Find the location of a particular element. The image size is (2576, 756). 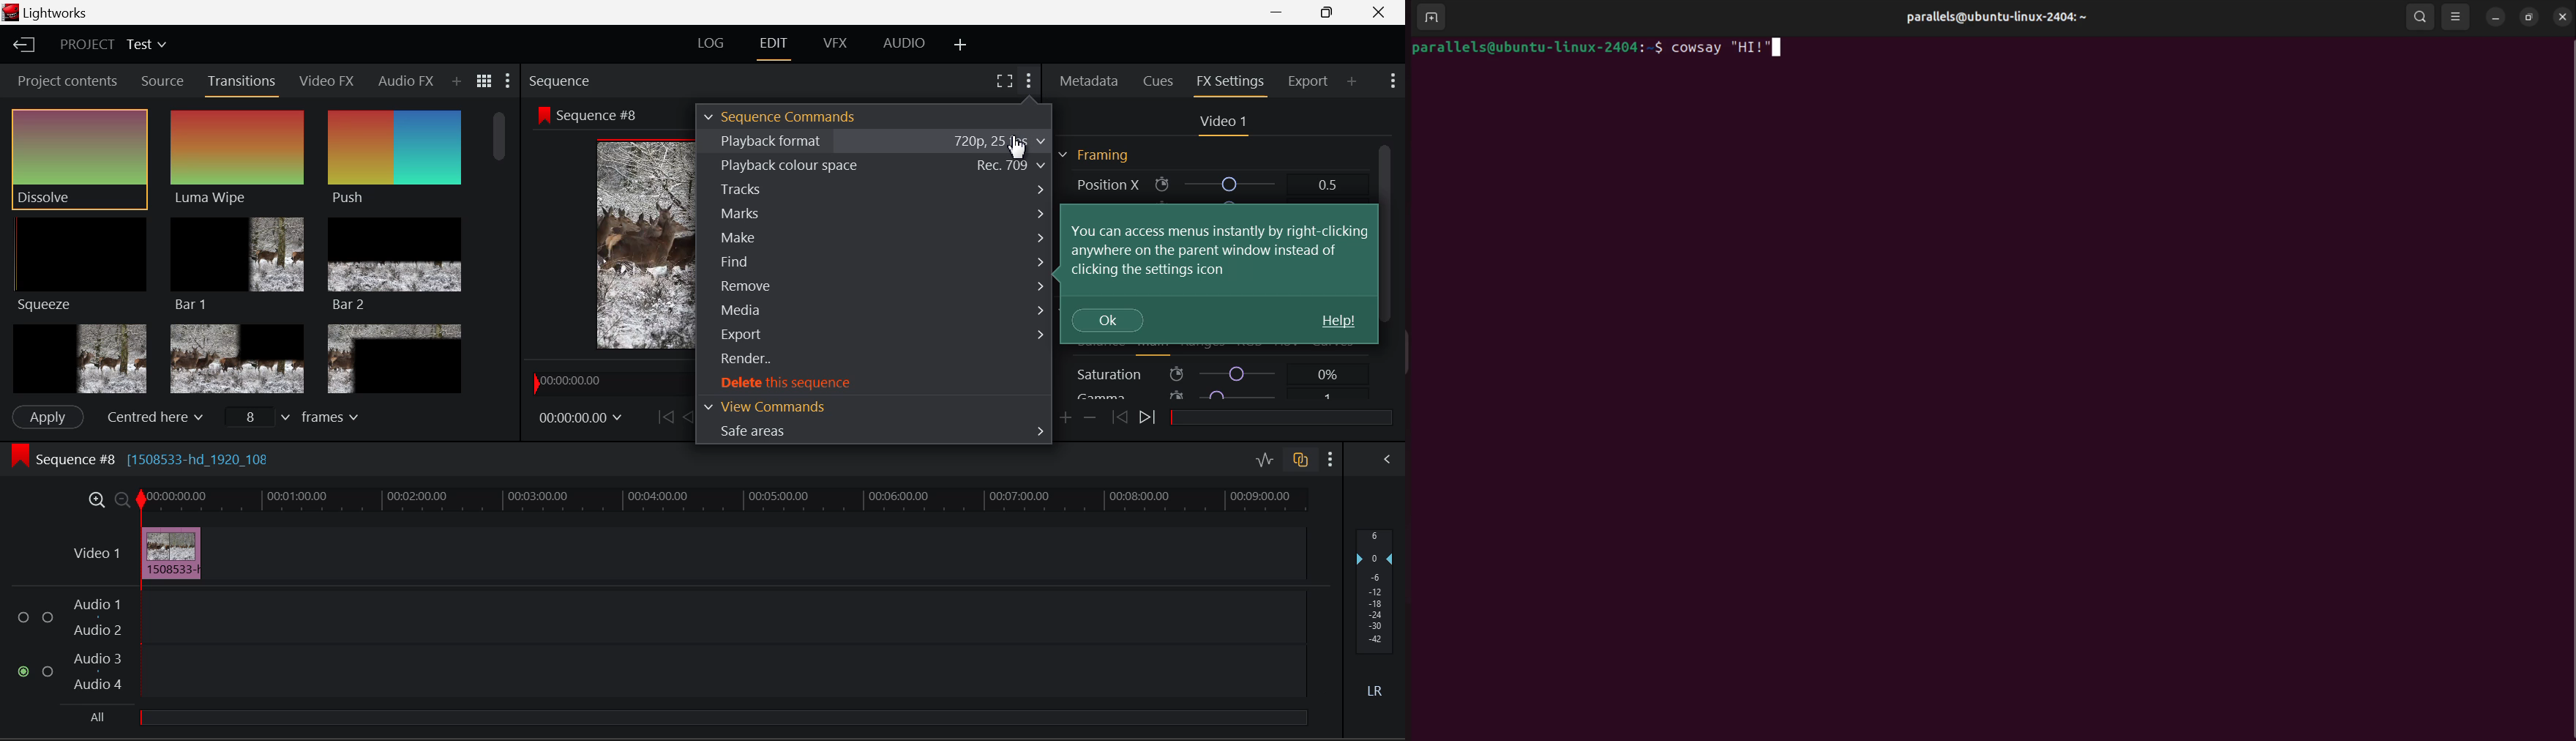

Show Settings is located at coordinates (1329, 458).